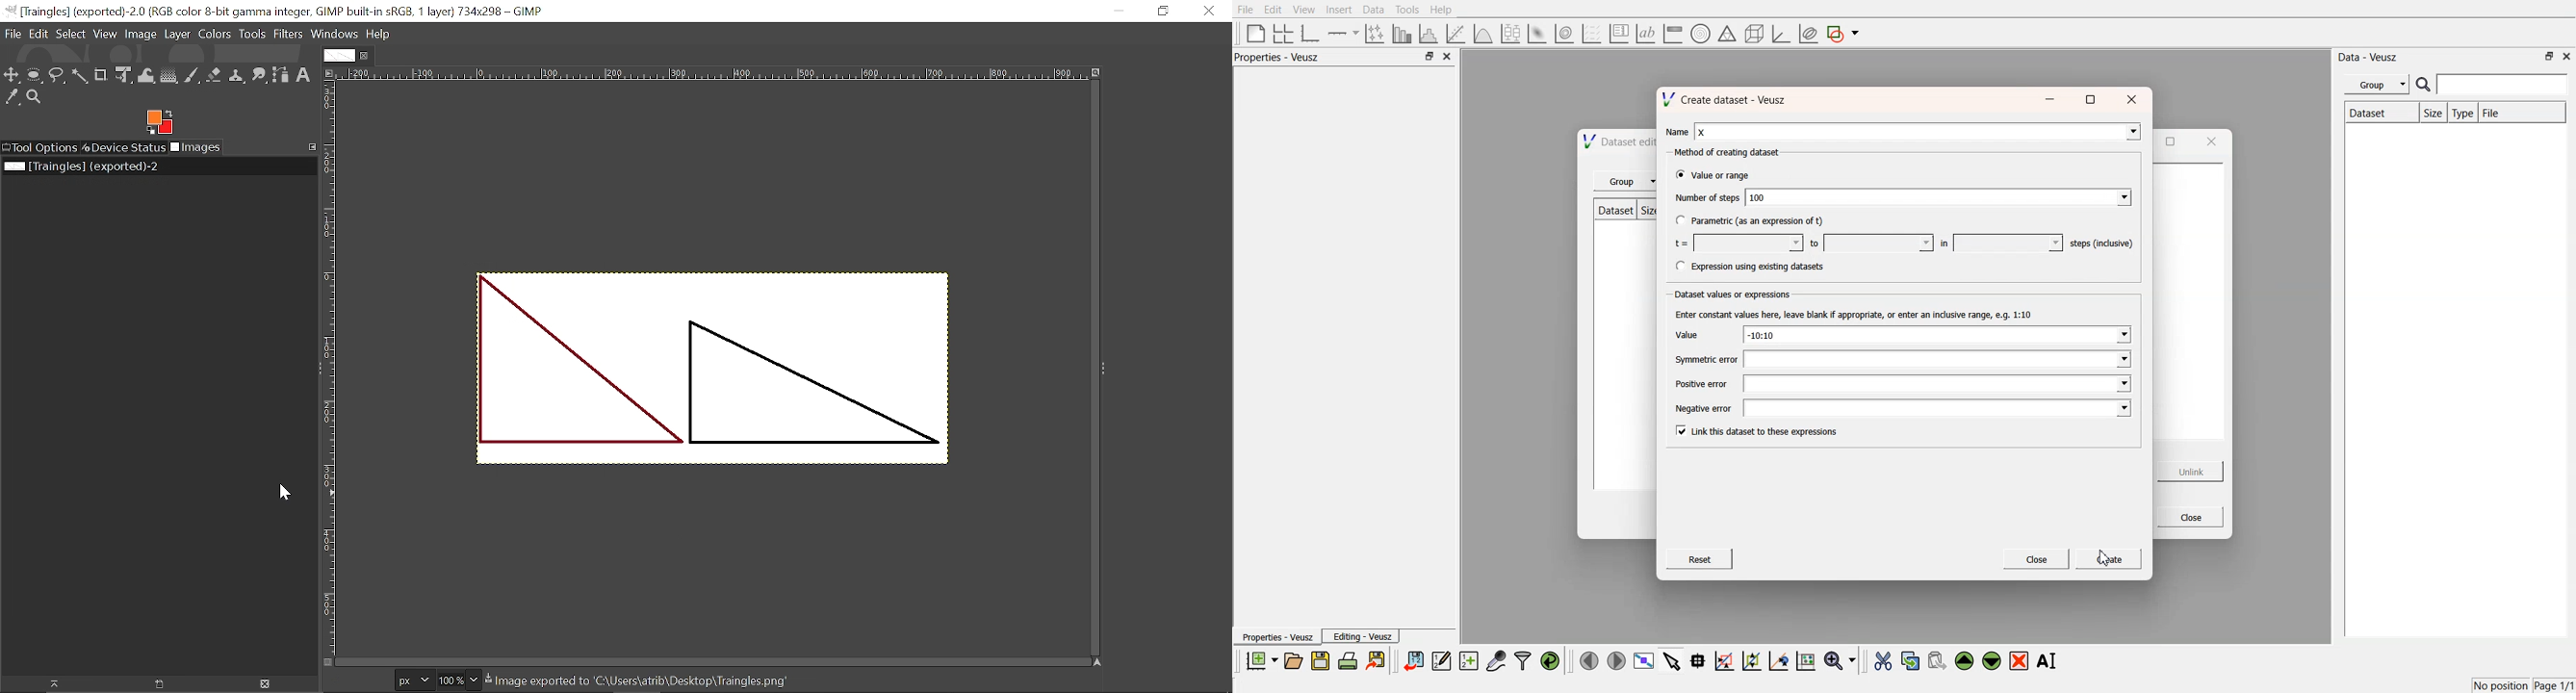  Describe the element at coordinates (1707, 199) in the screenshot. I see `‘Number of steps` at that location.